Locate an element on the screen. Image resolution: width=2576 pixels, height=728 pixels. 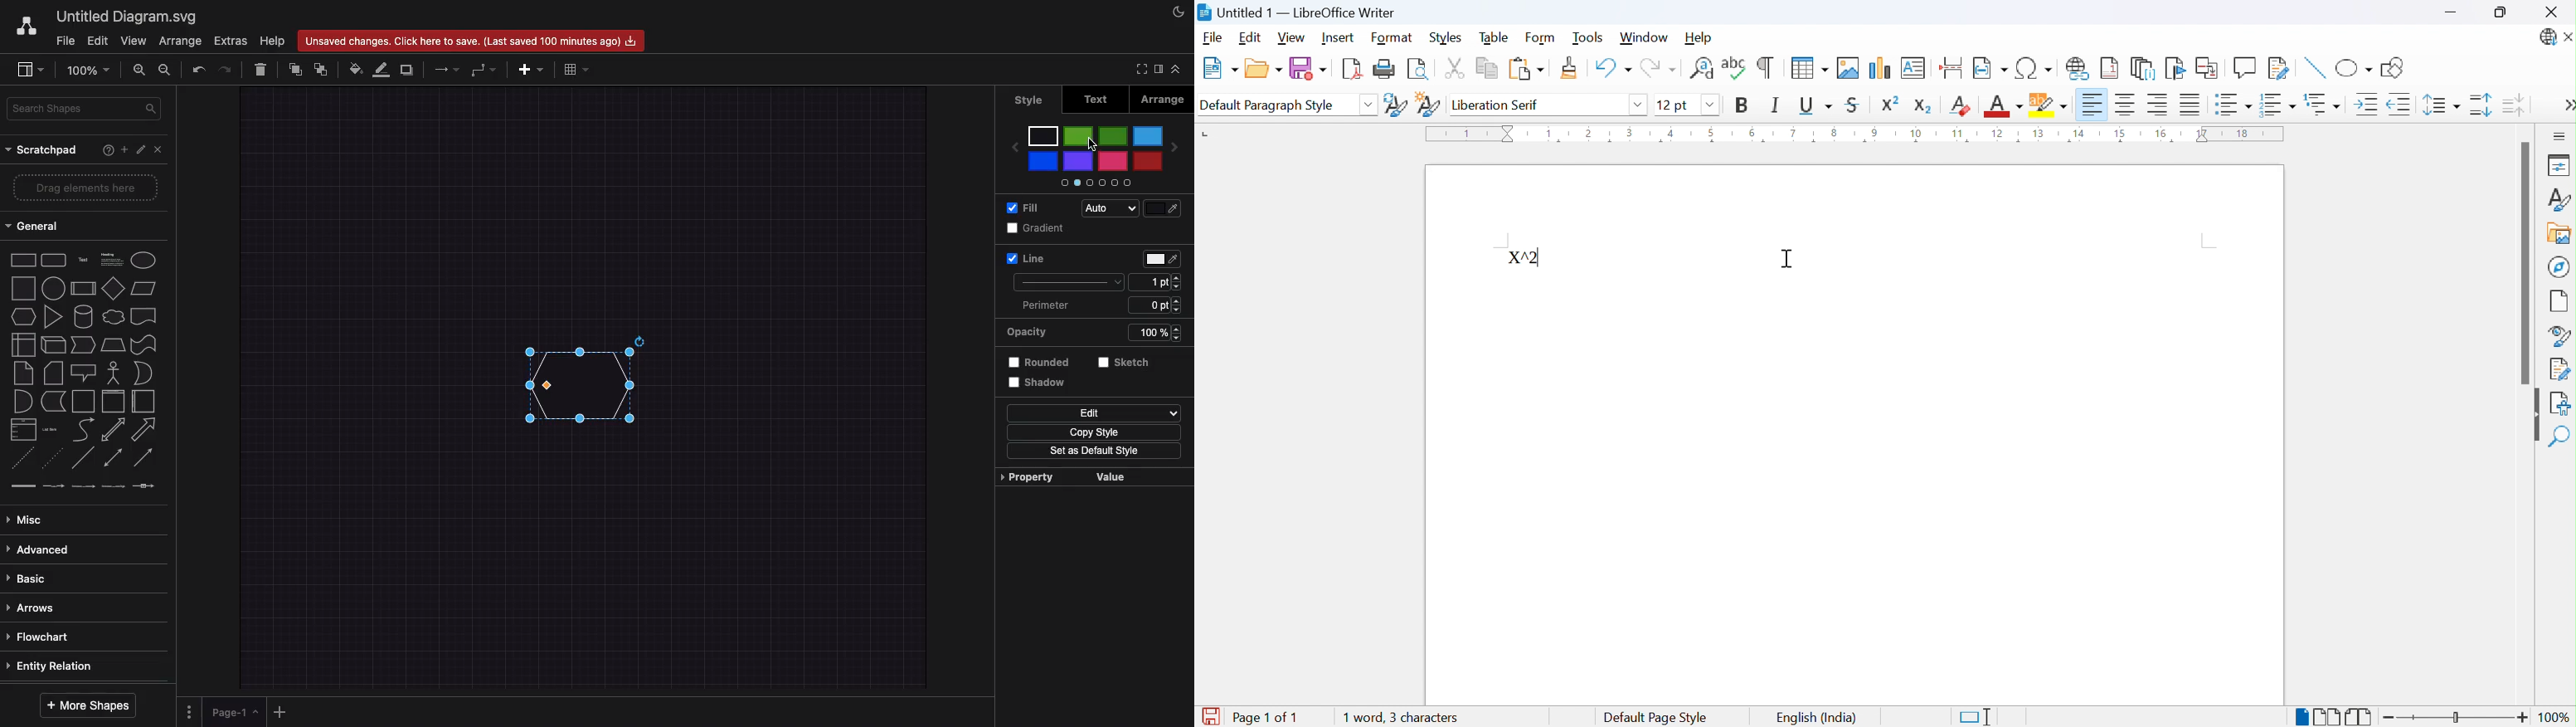
Arrows is located at coordinates (446, 69).